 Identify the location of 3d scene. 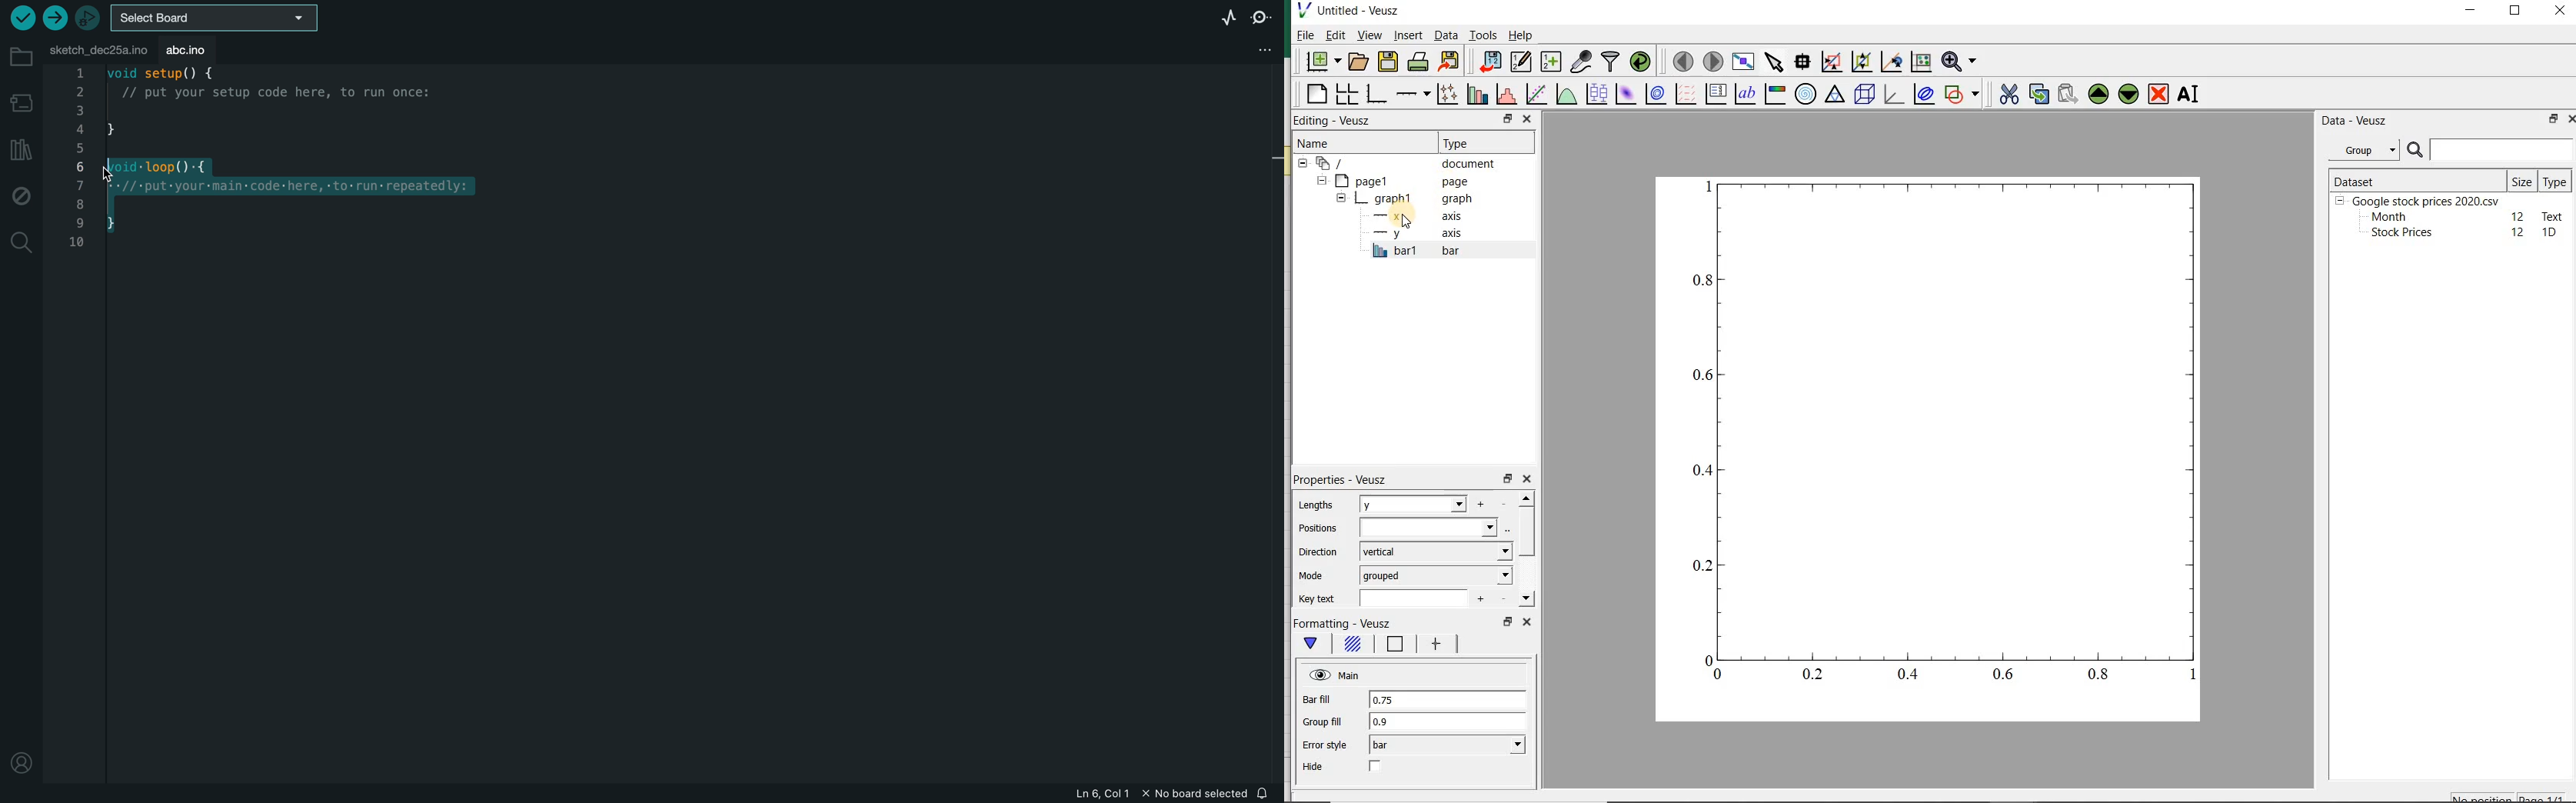
(1865, 95).